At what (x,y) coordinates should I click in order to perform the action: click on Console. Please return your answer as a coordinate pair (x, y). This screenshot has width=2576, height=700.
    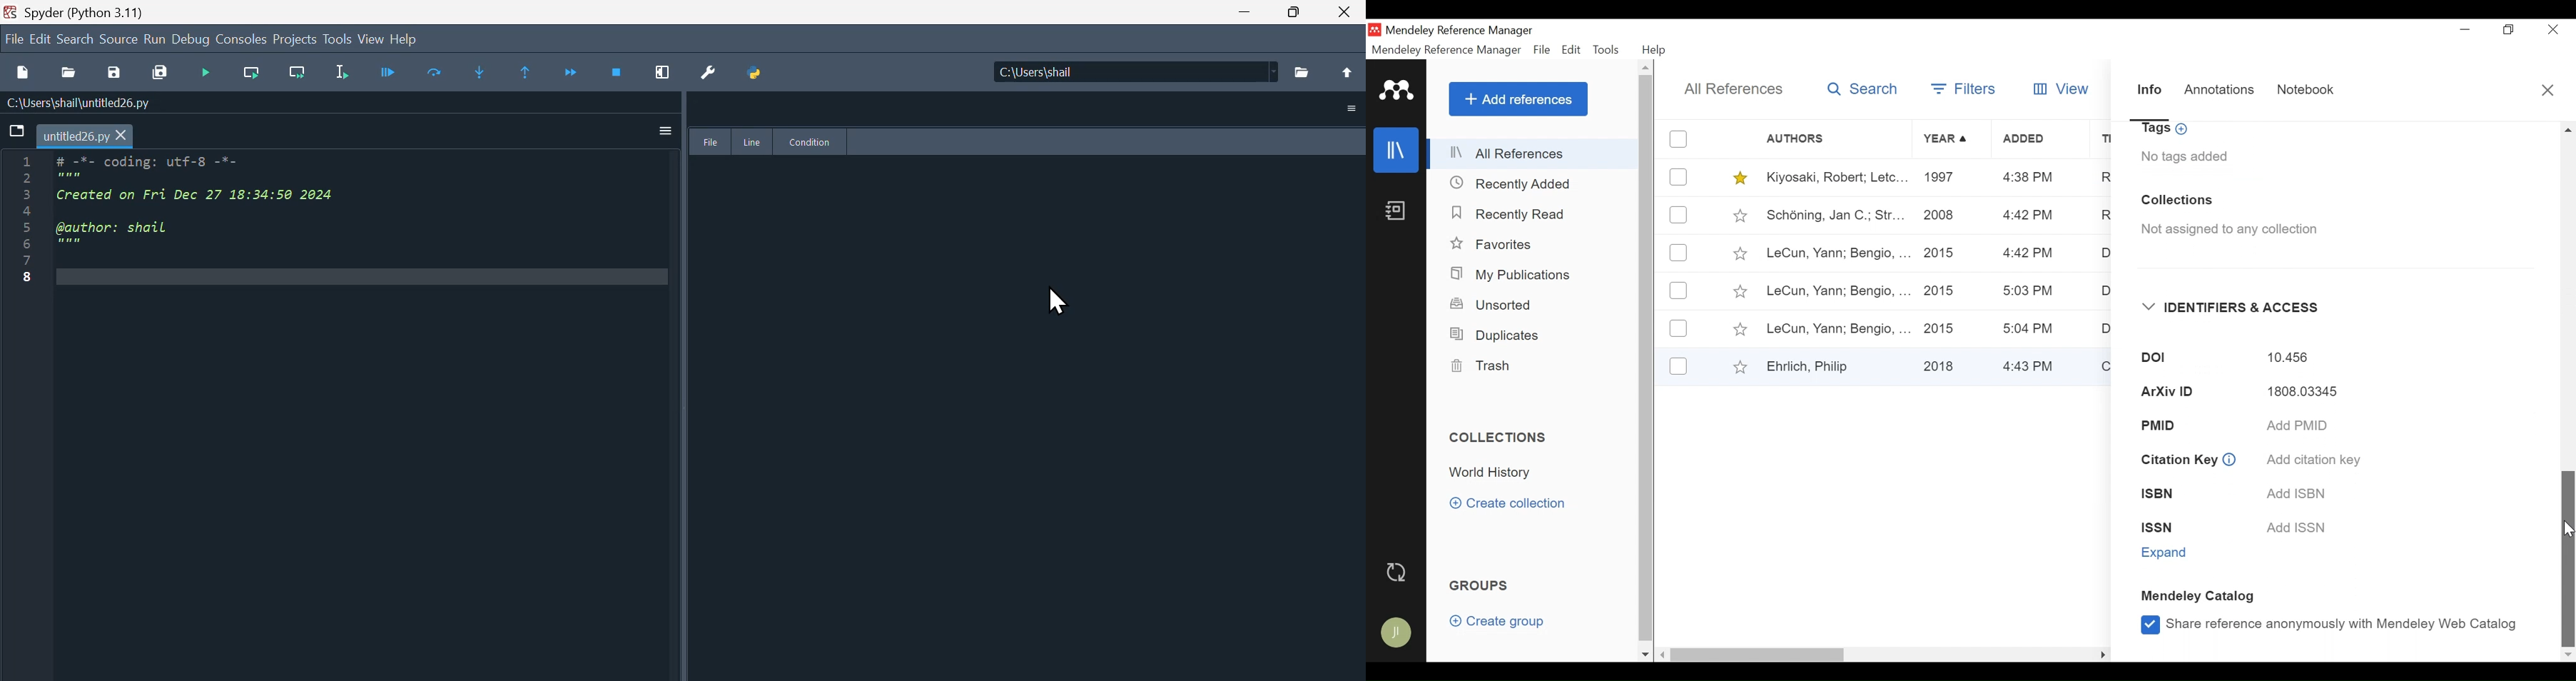
    Looking at the image, I should click on (240, 41).